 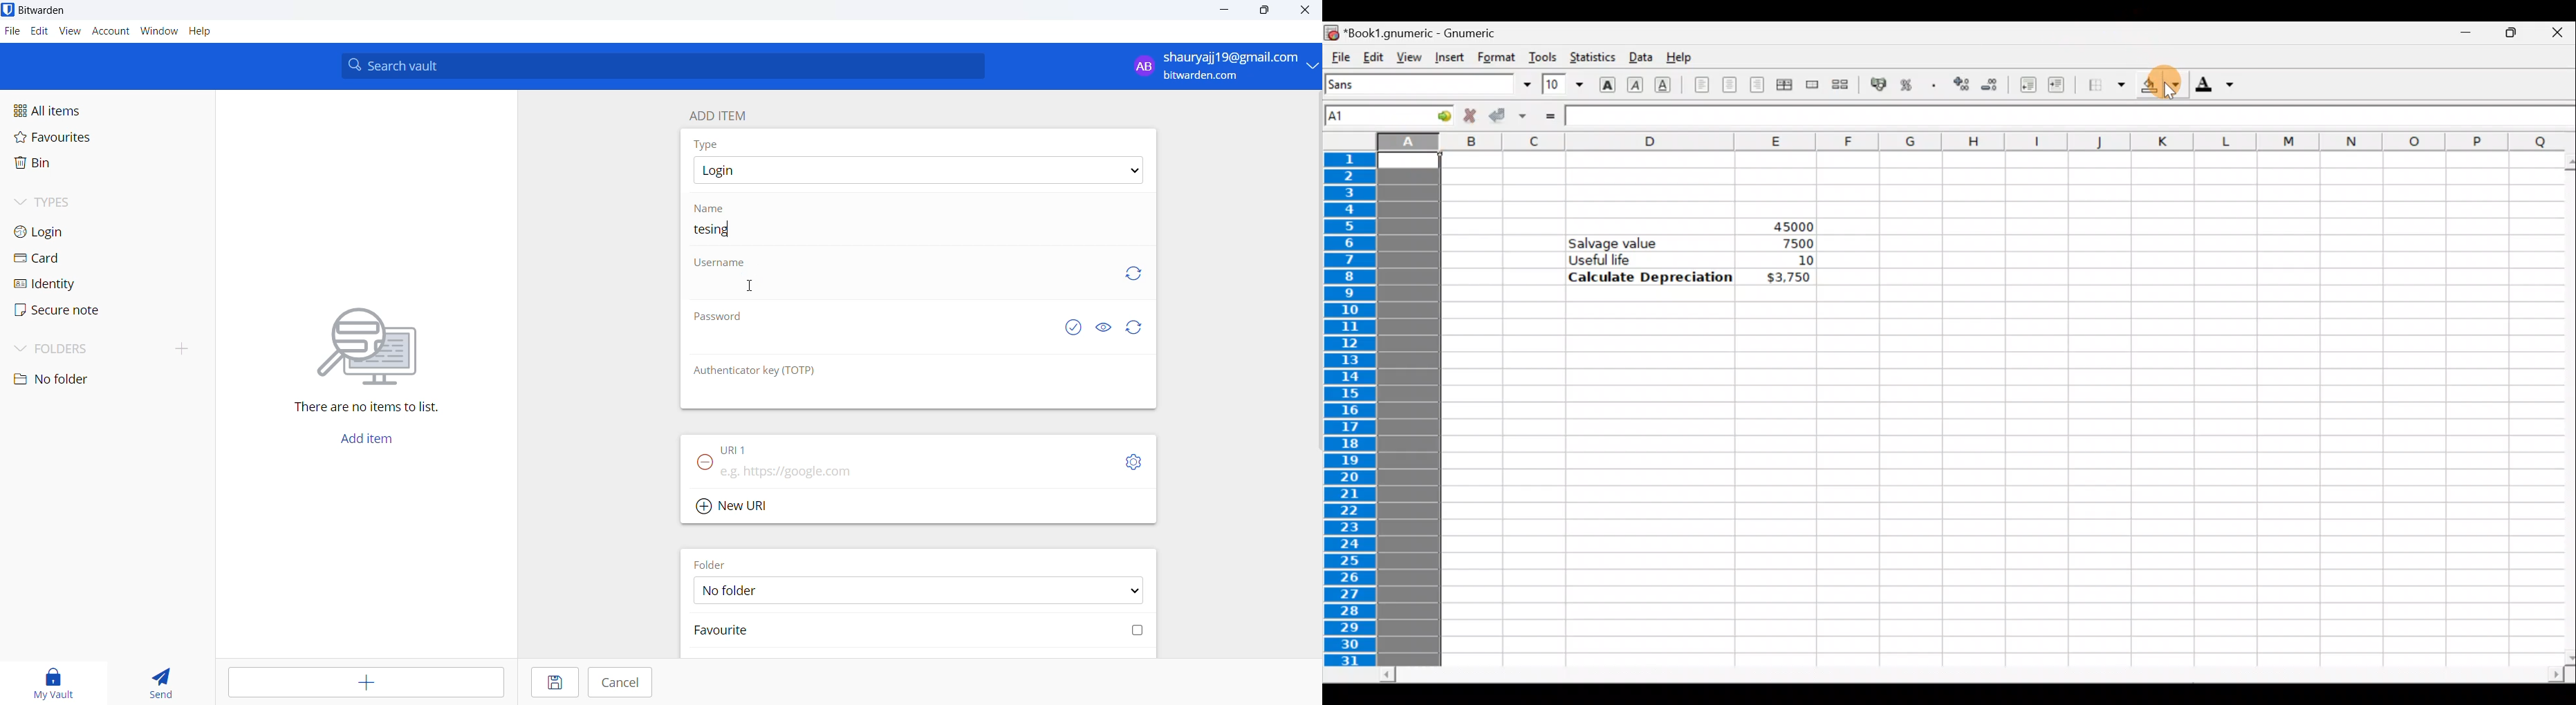 What do you see at coordinates (1651, 276) in the screenshot?
I see `Calculate Depreciation` at bounding box center [1651, 276].